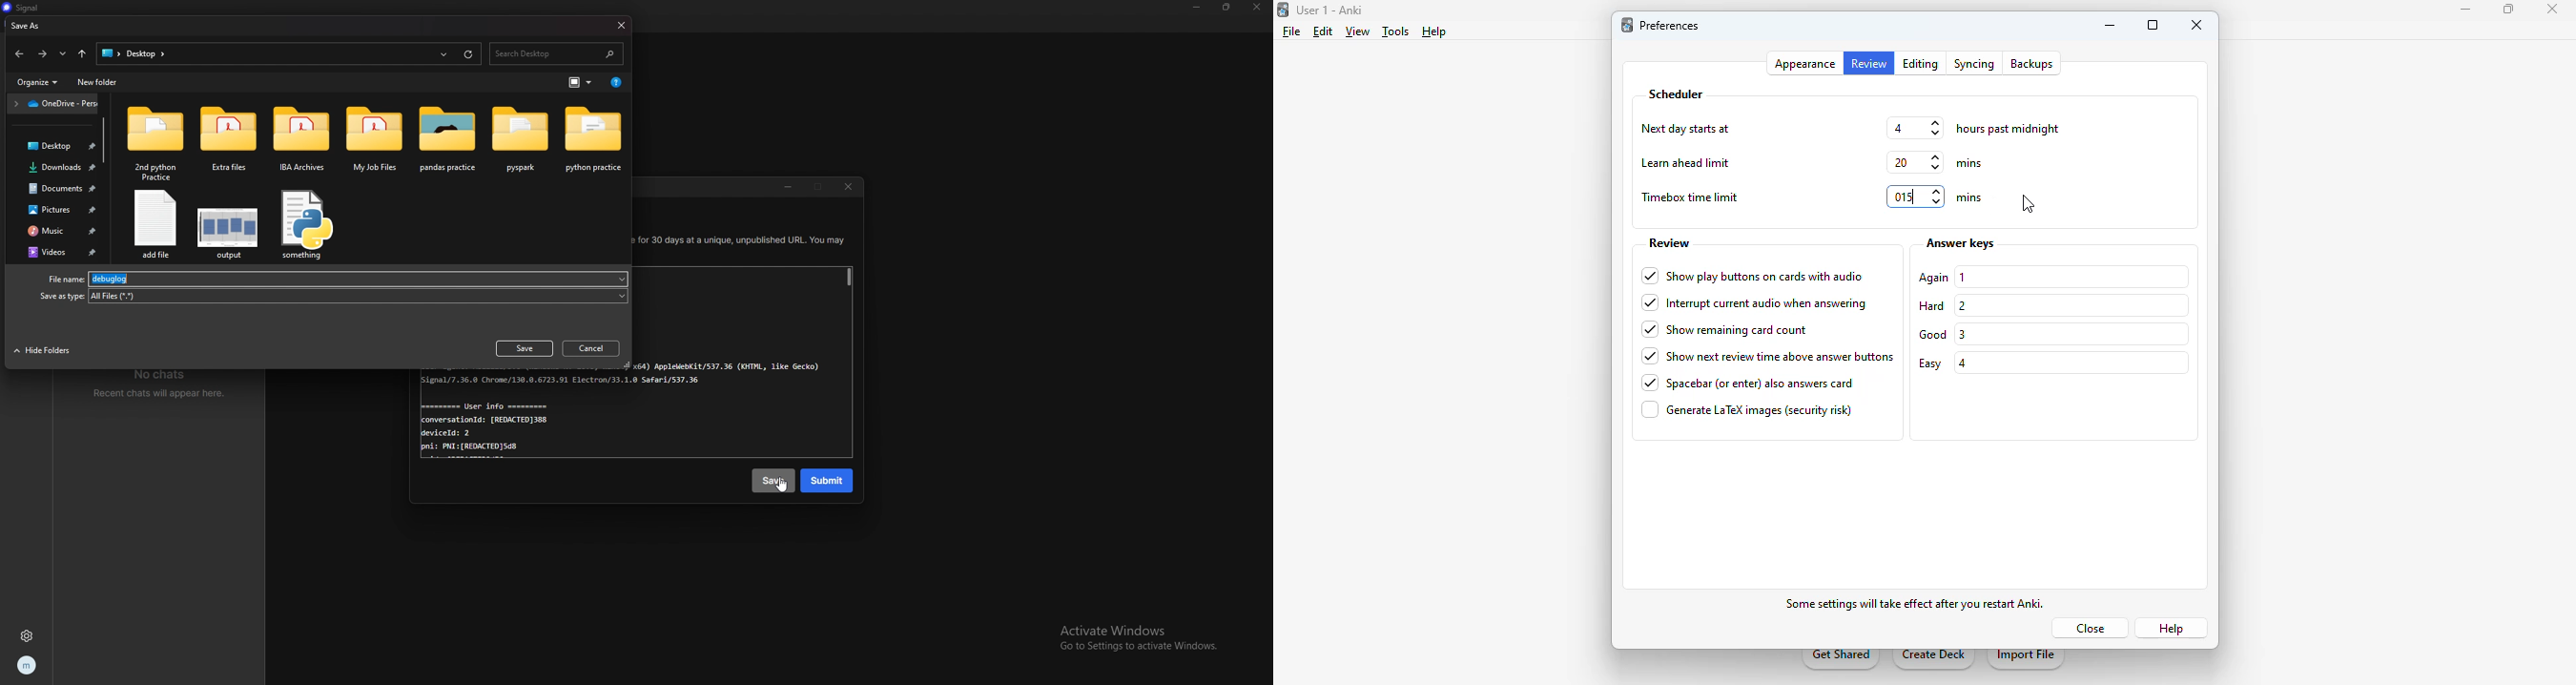 The image size is (2576, 700). Describe the element at coordinates (2028, 203) in the screenshot. I see `cursor` at that location.